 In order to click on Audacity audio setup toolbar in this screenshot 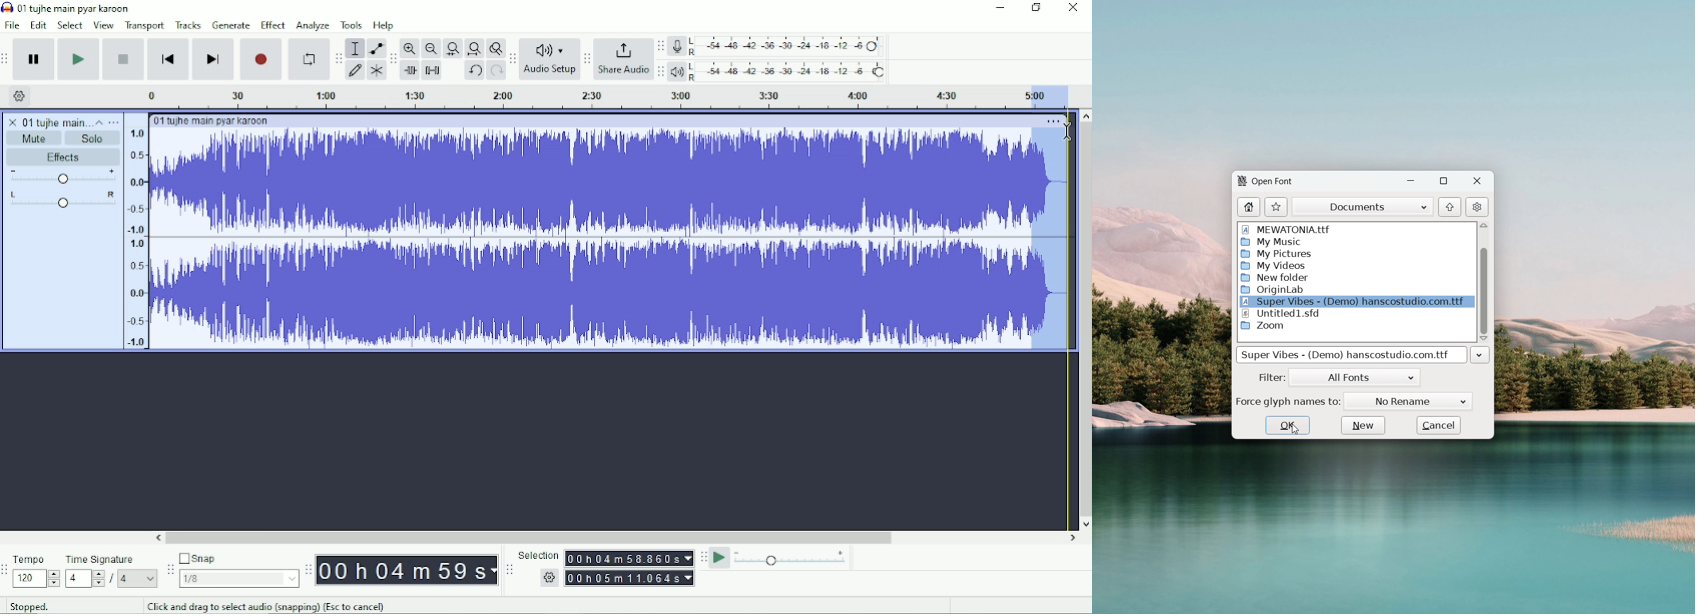, I will do `click(512, 59)`.